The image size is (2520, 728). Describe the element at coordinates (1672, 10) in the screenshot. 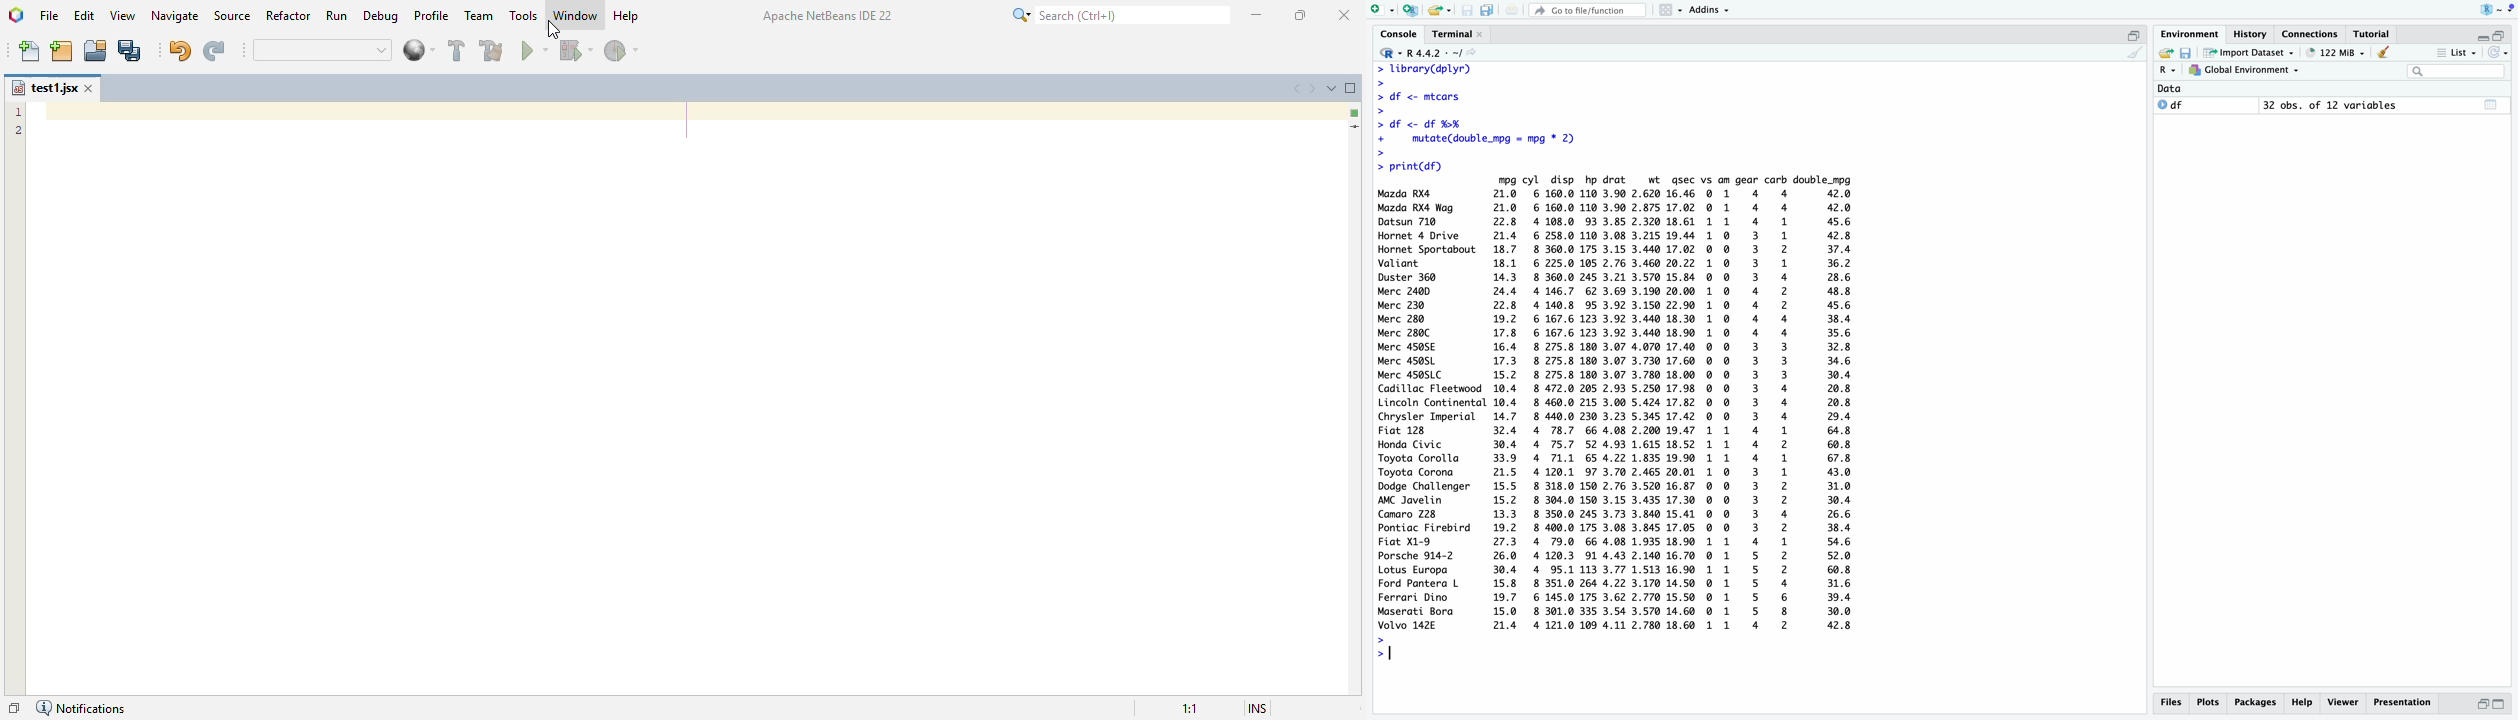

I see `grid` at that location.